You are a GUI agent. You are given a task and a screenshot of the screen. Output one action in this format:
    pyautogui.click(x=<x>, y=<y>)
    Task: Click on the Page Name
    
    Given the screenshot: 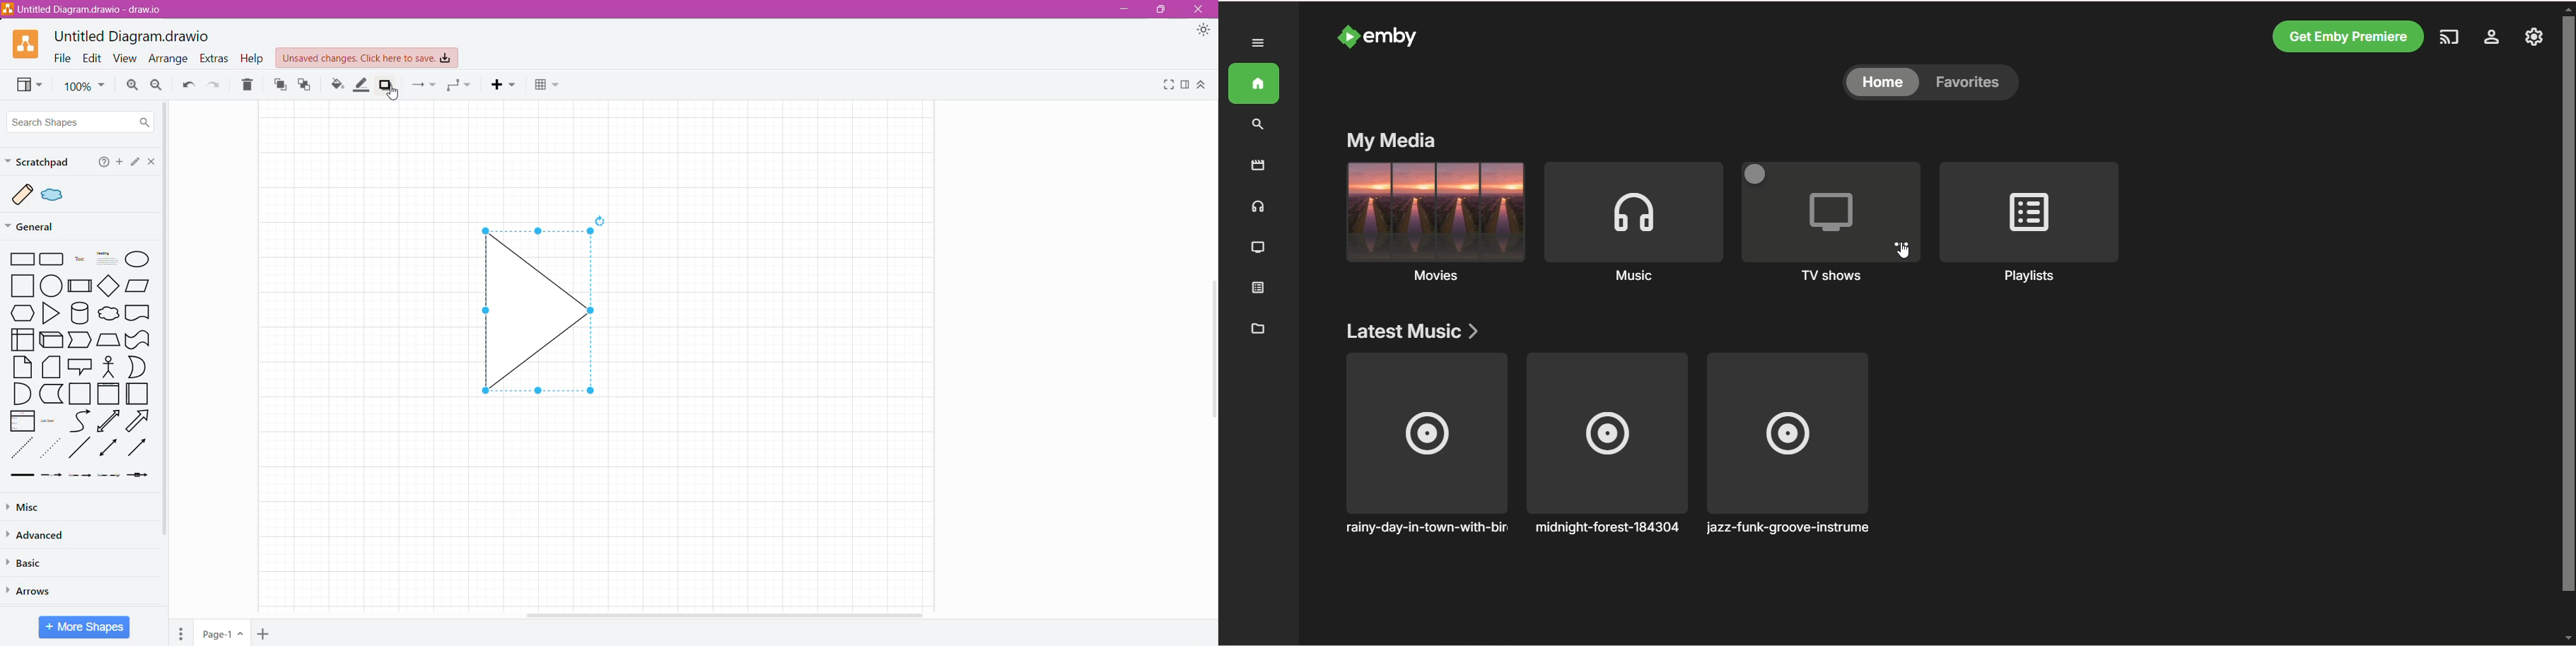 What is the action you would take?
    pyautogui.click(x=221, y=633)
    